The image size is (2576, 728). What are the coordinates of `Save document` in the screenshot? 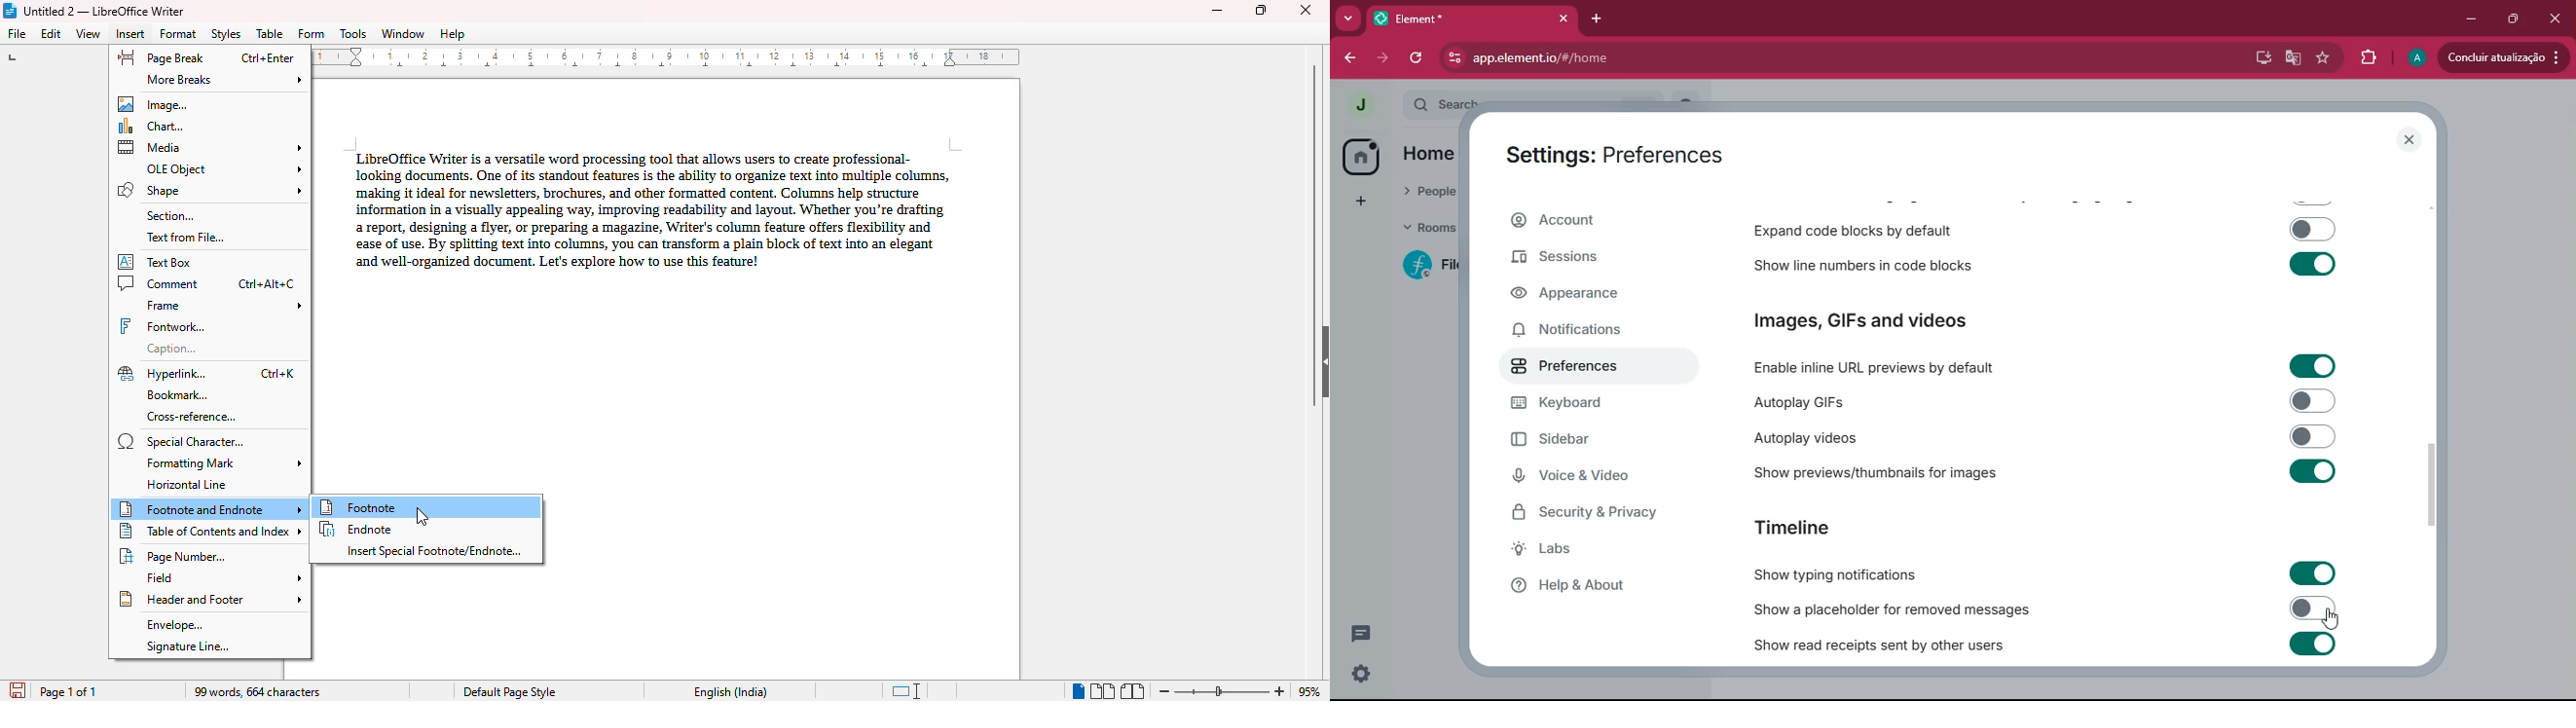 It's located at (16, 686).